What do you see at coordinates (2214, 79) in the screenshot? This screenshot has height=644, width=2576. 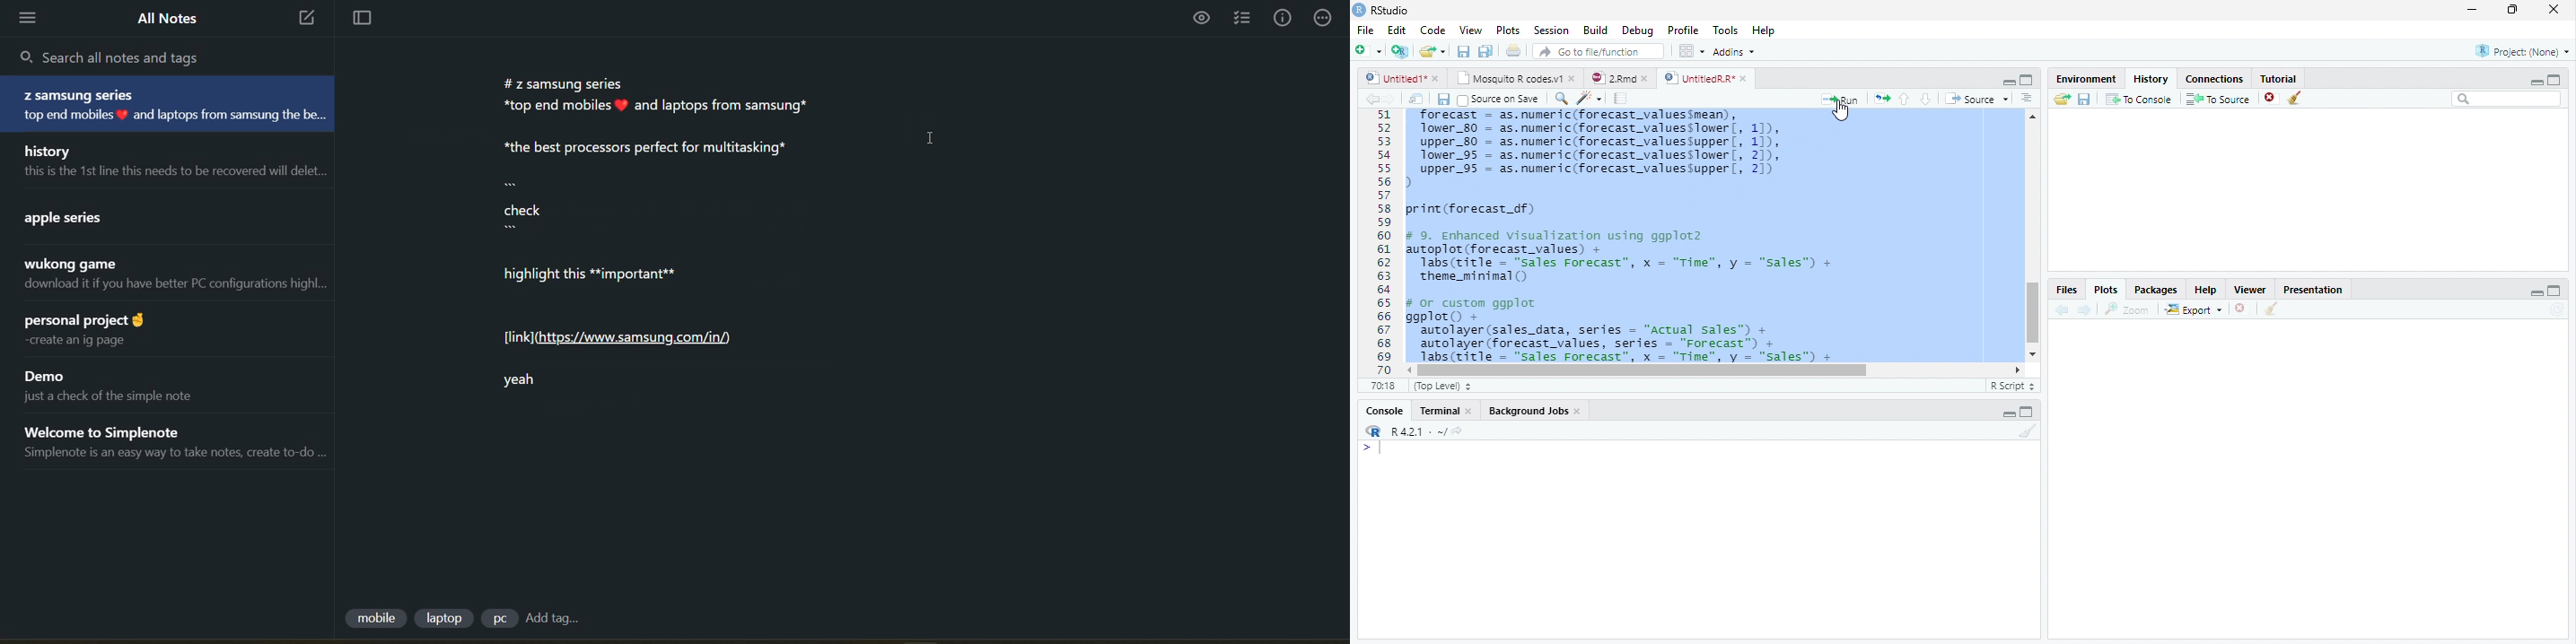 I see `Connections` at bounding box center [2214, 79].